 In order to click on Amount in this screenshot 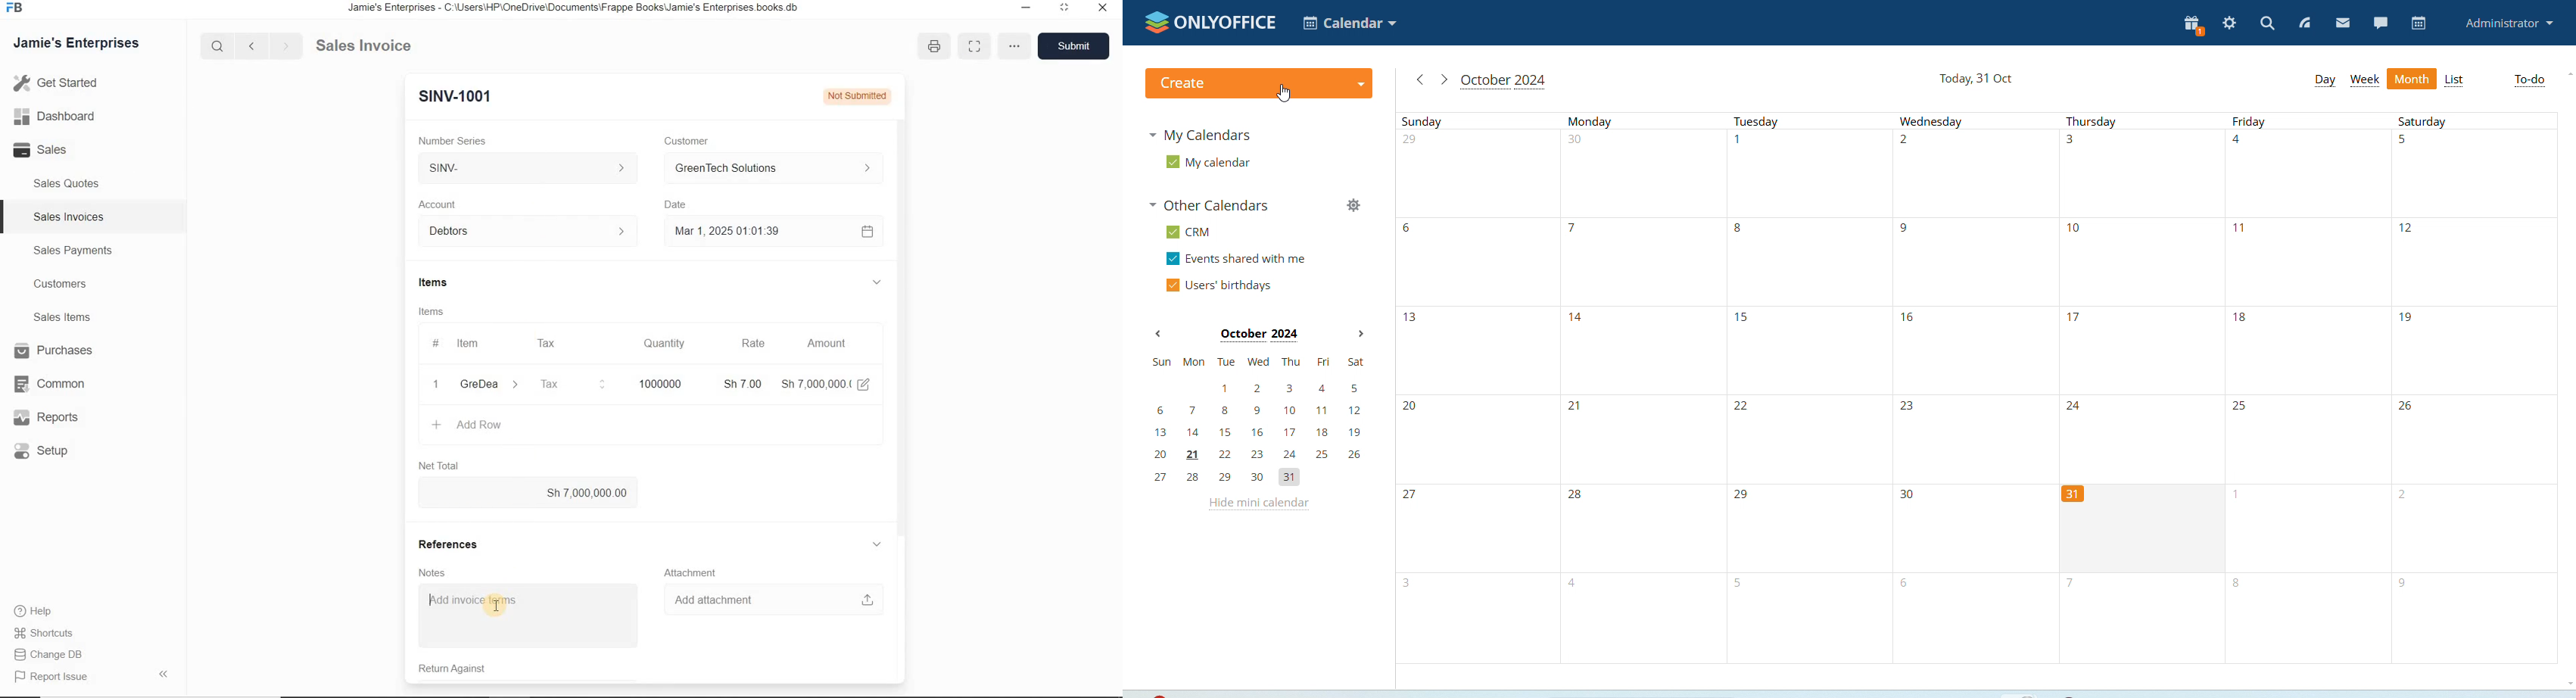, I will do `click(826, 343)`.